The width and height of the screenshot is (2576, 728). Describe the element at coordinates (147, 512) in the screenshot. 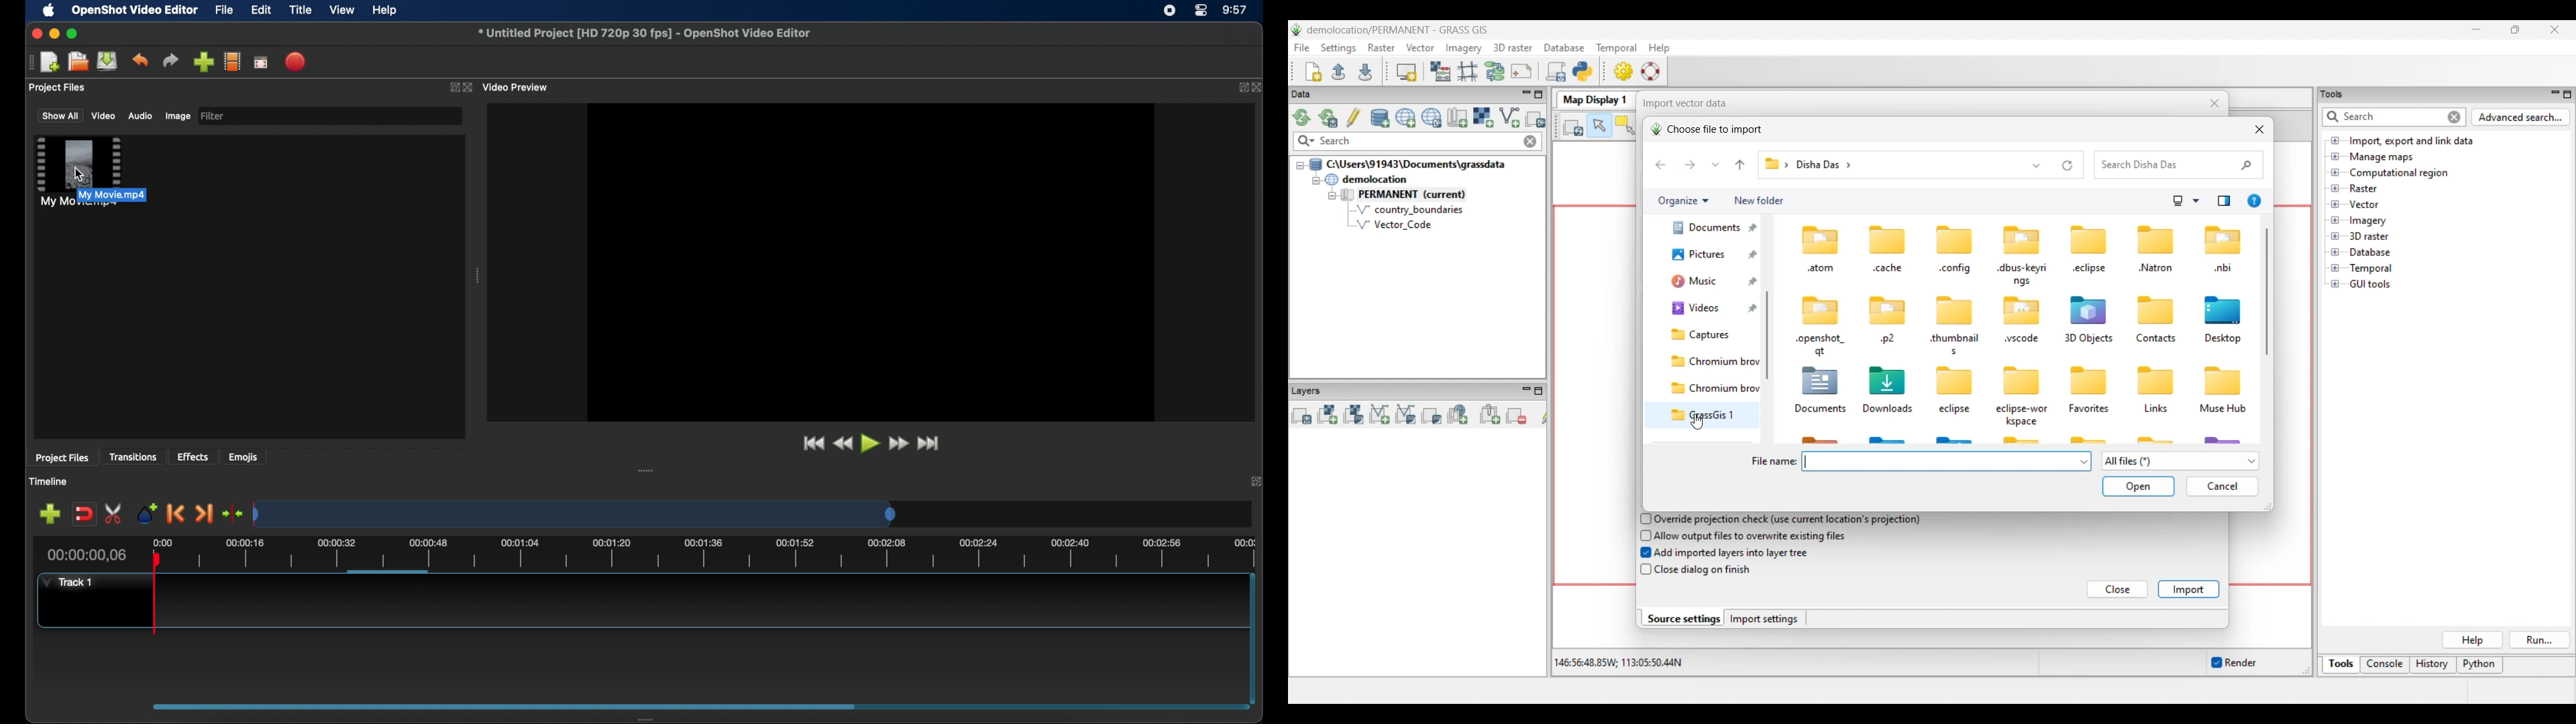

I see `add marker` at that location.